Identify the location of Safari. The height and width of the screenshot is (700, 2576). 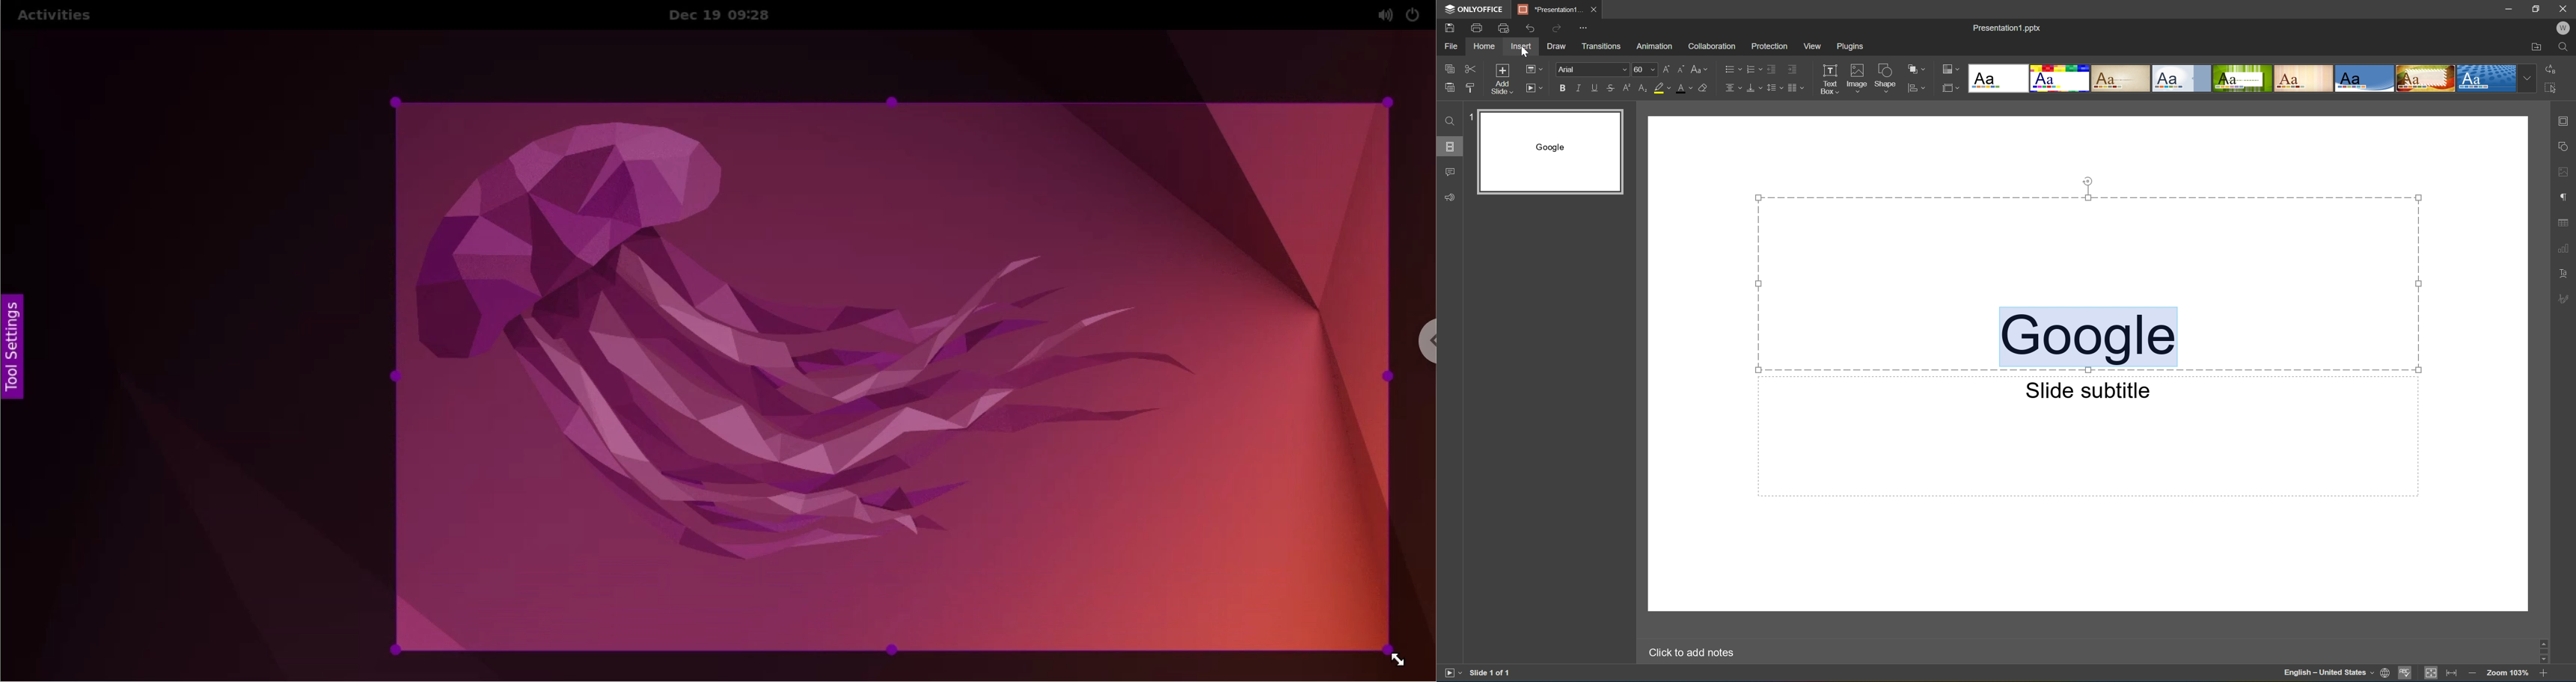
(2426, 79).